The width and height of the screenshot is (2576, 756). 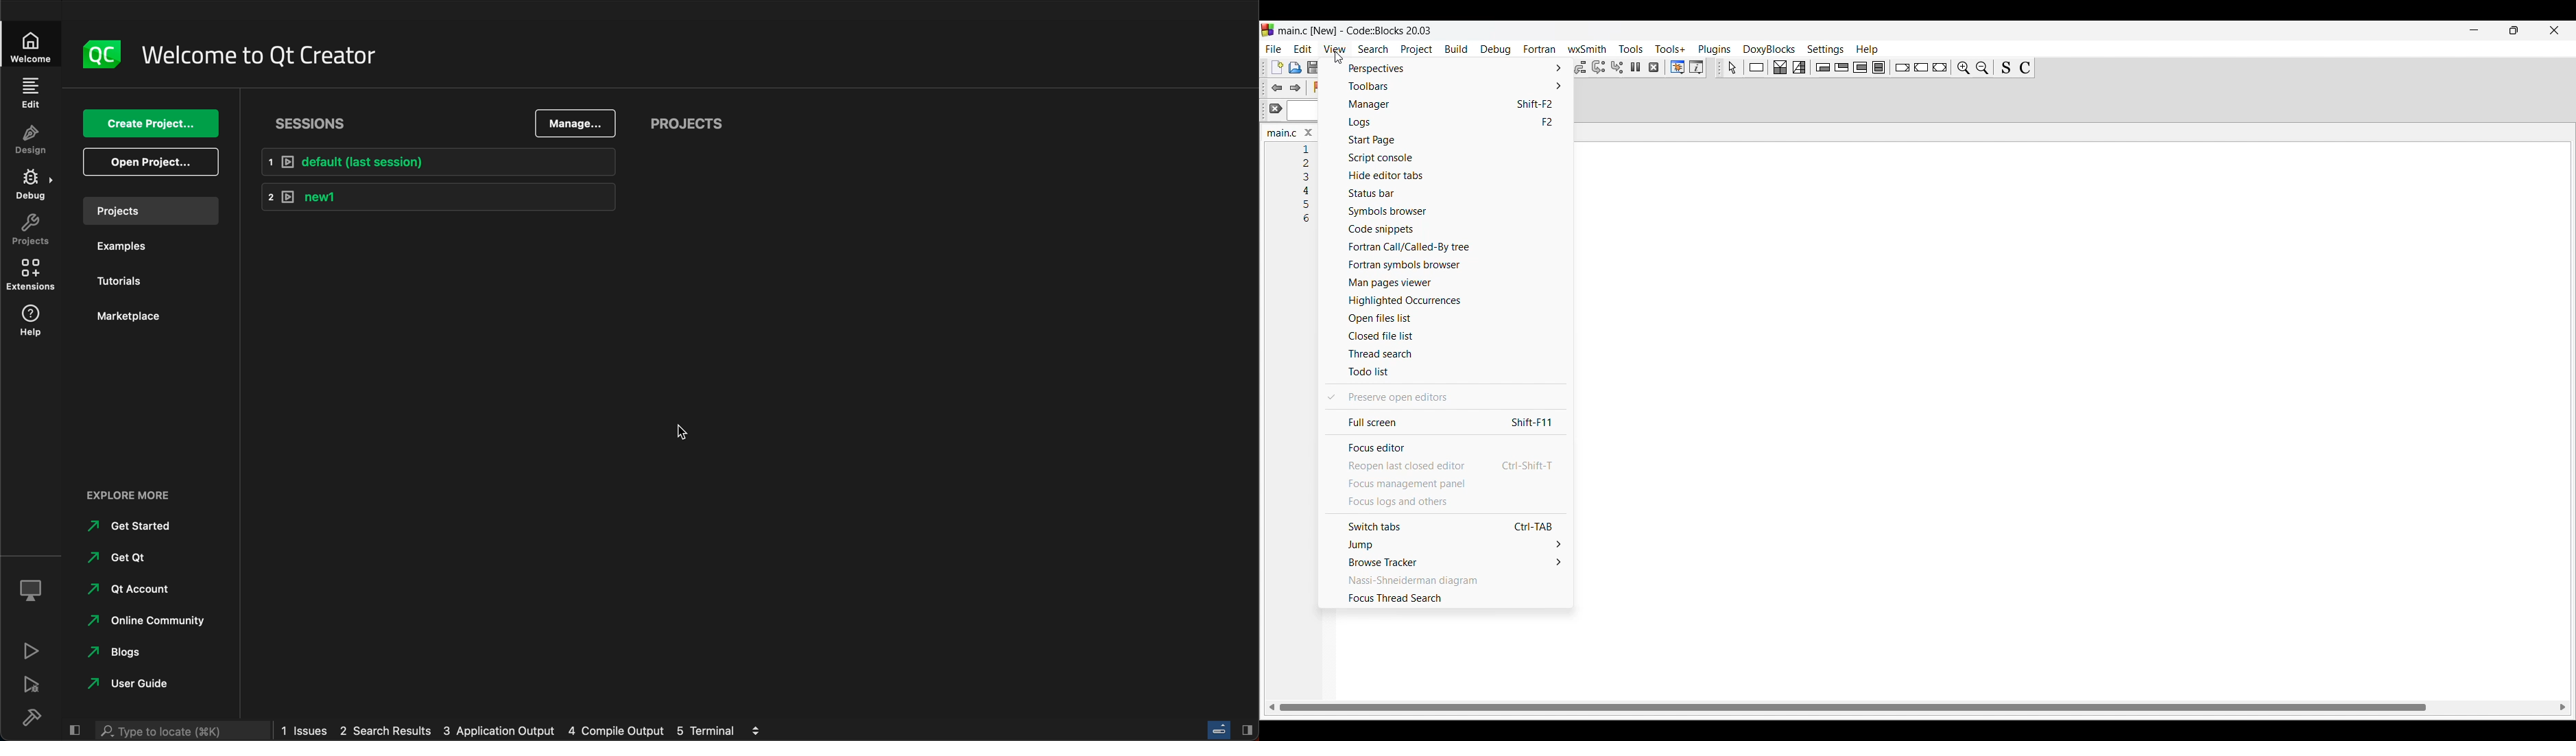 I want to click on Toolbars menu, so click(x=1447, y=86).